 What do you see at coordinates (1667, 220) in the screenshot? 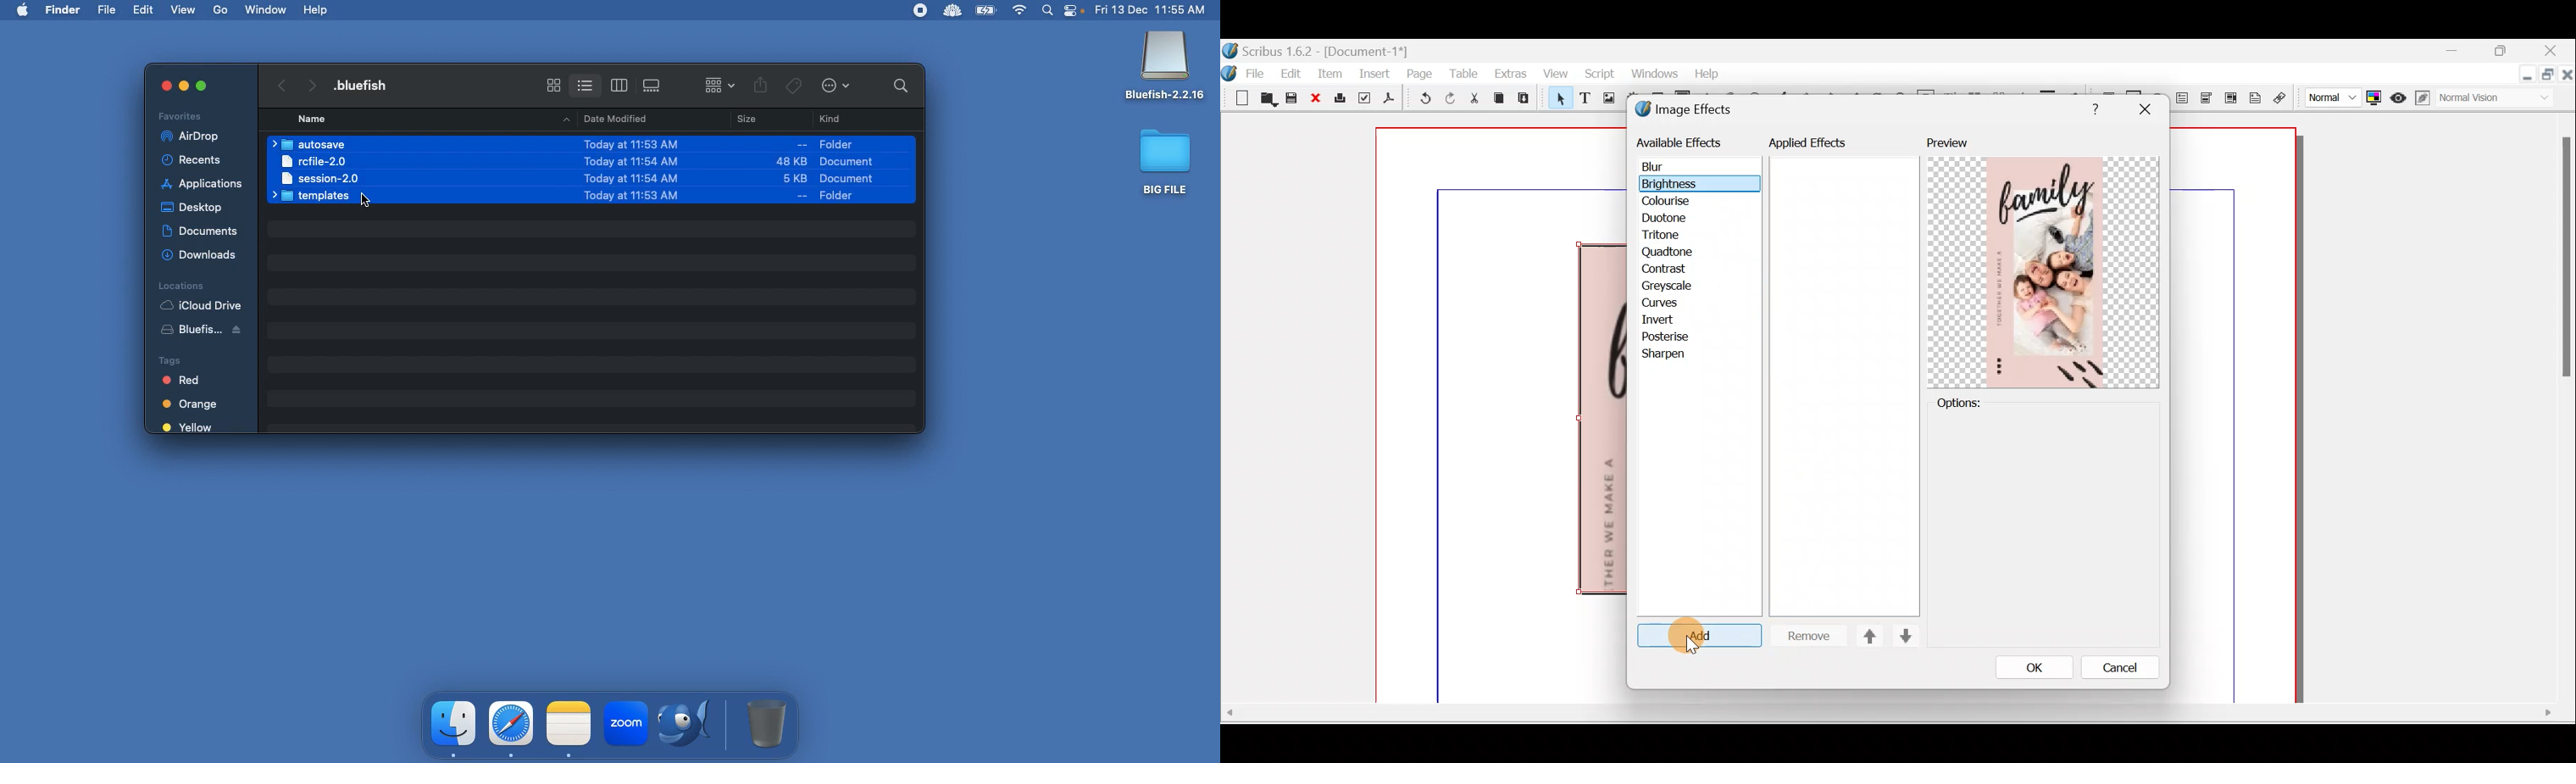
I see `Duotone` at bounding box center [1667, 220].